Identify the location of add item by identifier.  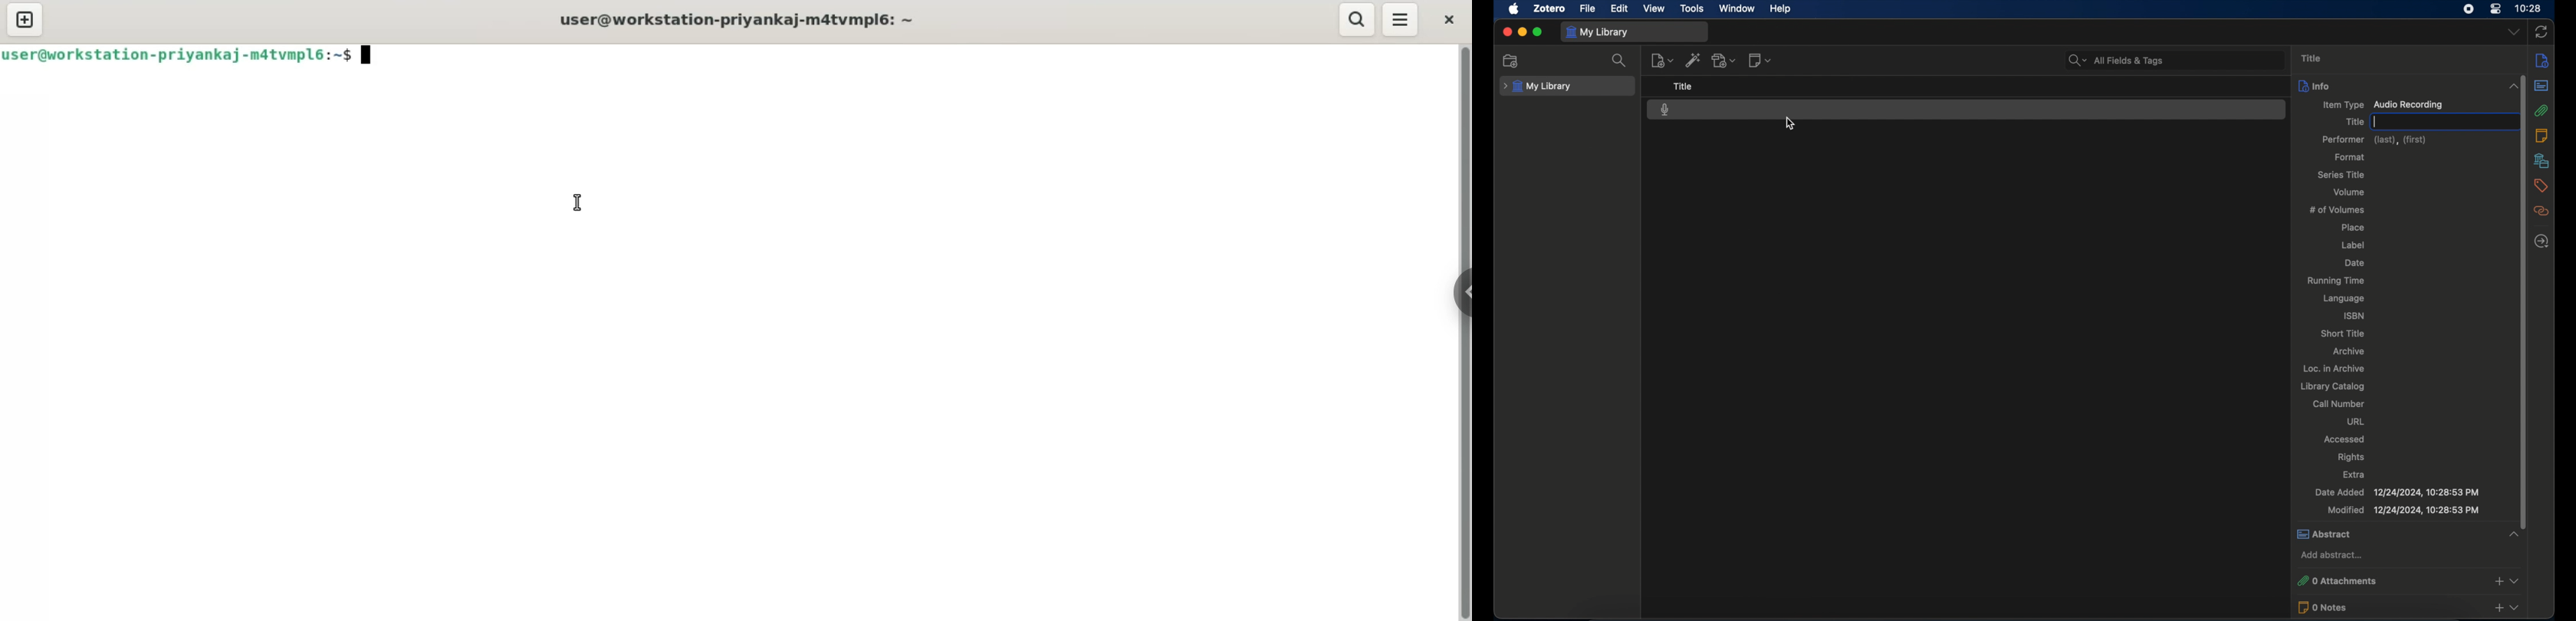
(1693, 60).